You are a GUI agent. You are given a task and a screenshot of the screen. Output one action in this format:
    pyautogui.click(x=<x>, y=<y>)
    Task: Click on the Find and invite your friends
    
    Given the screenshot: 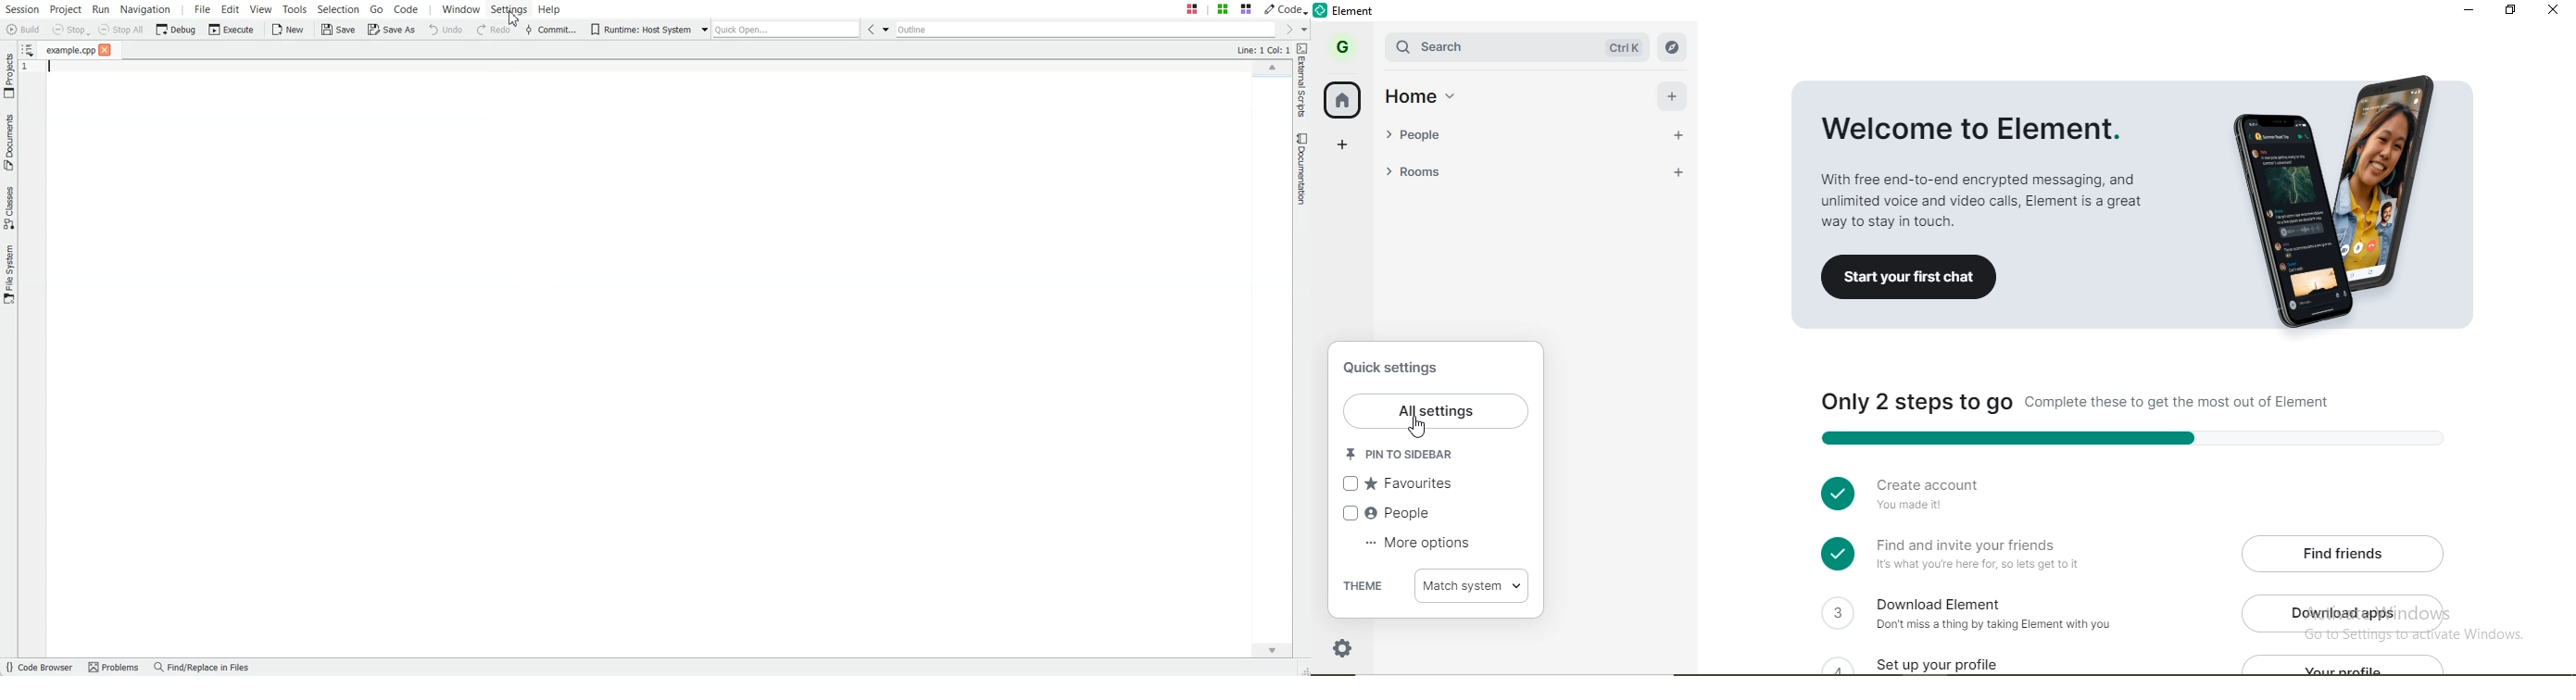 What is the action you would take?
    pyautogui.click(x=1984, y=555)
    